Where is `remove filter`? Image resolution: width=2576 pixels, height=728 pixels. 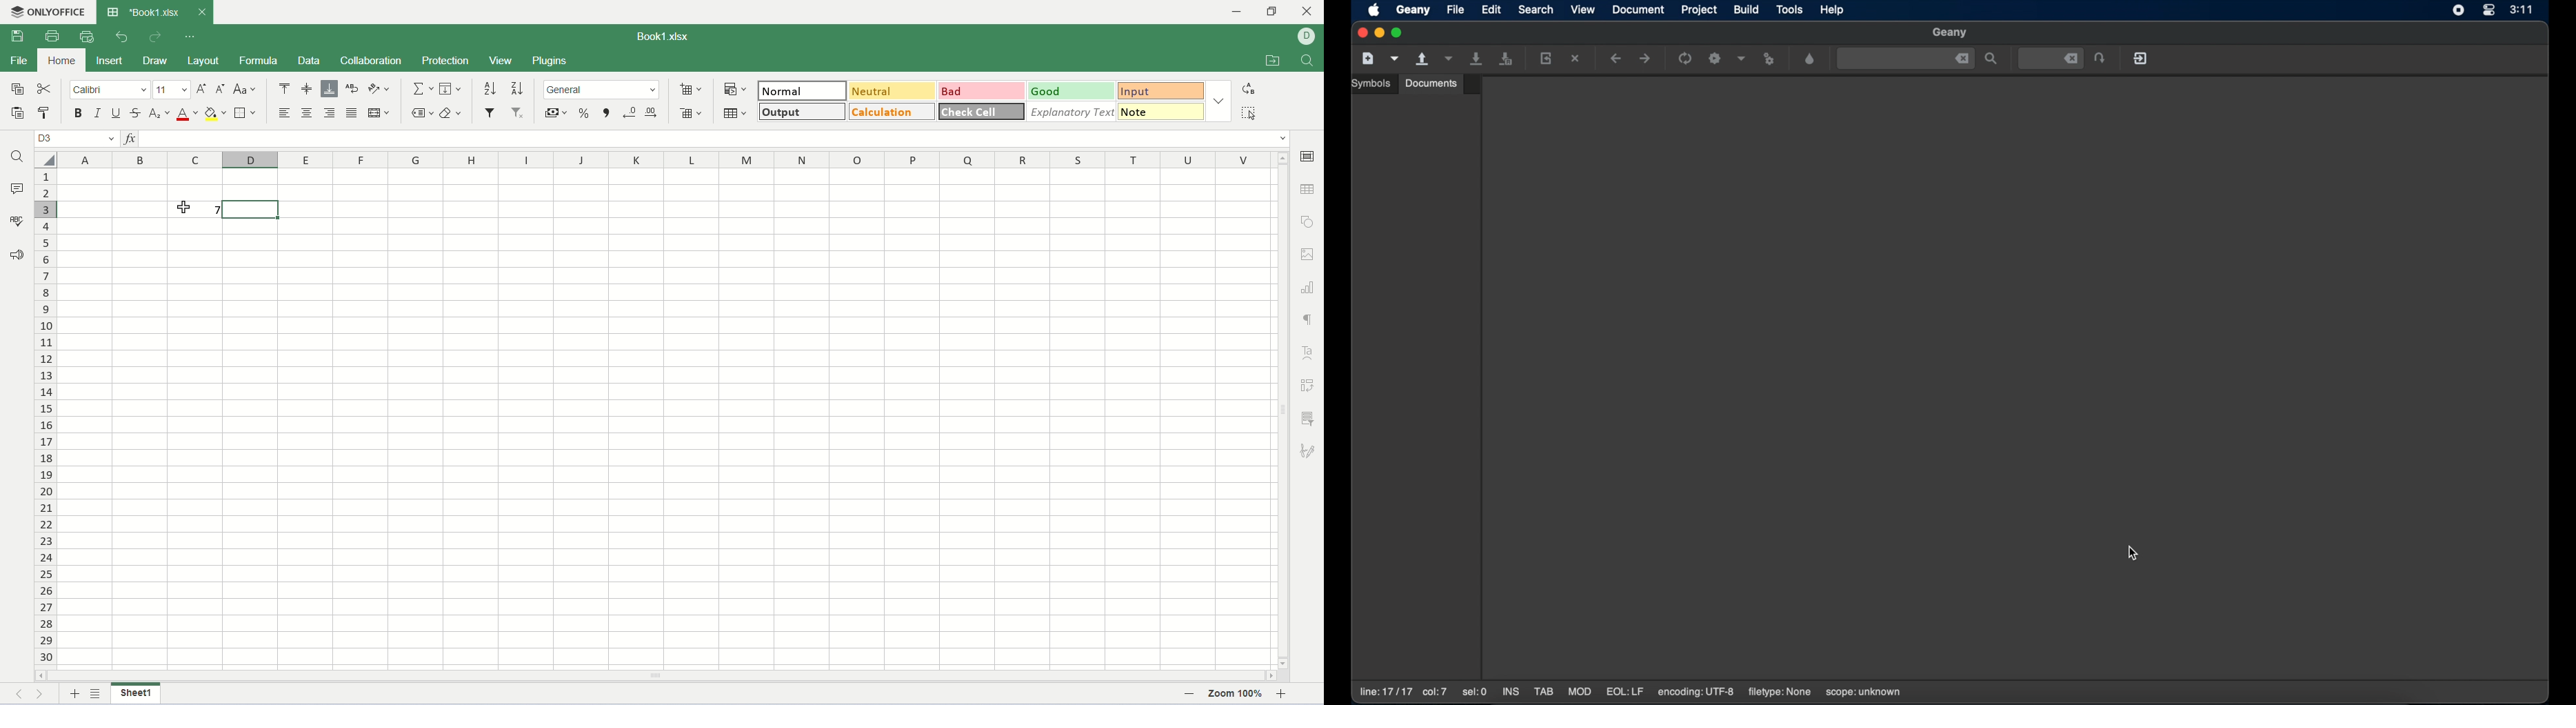 remove filter is located at coordinates (516, 113).